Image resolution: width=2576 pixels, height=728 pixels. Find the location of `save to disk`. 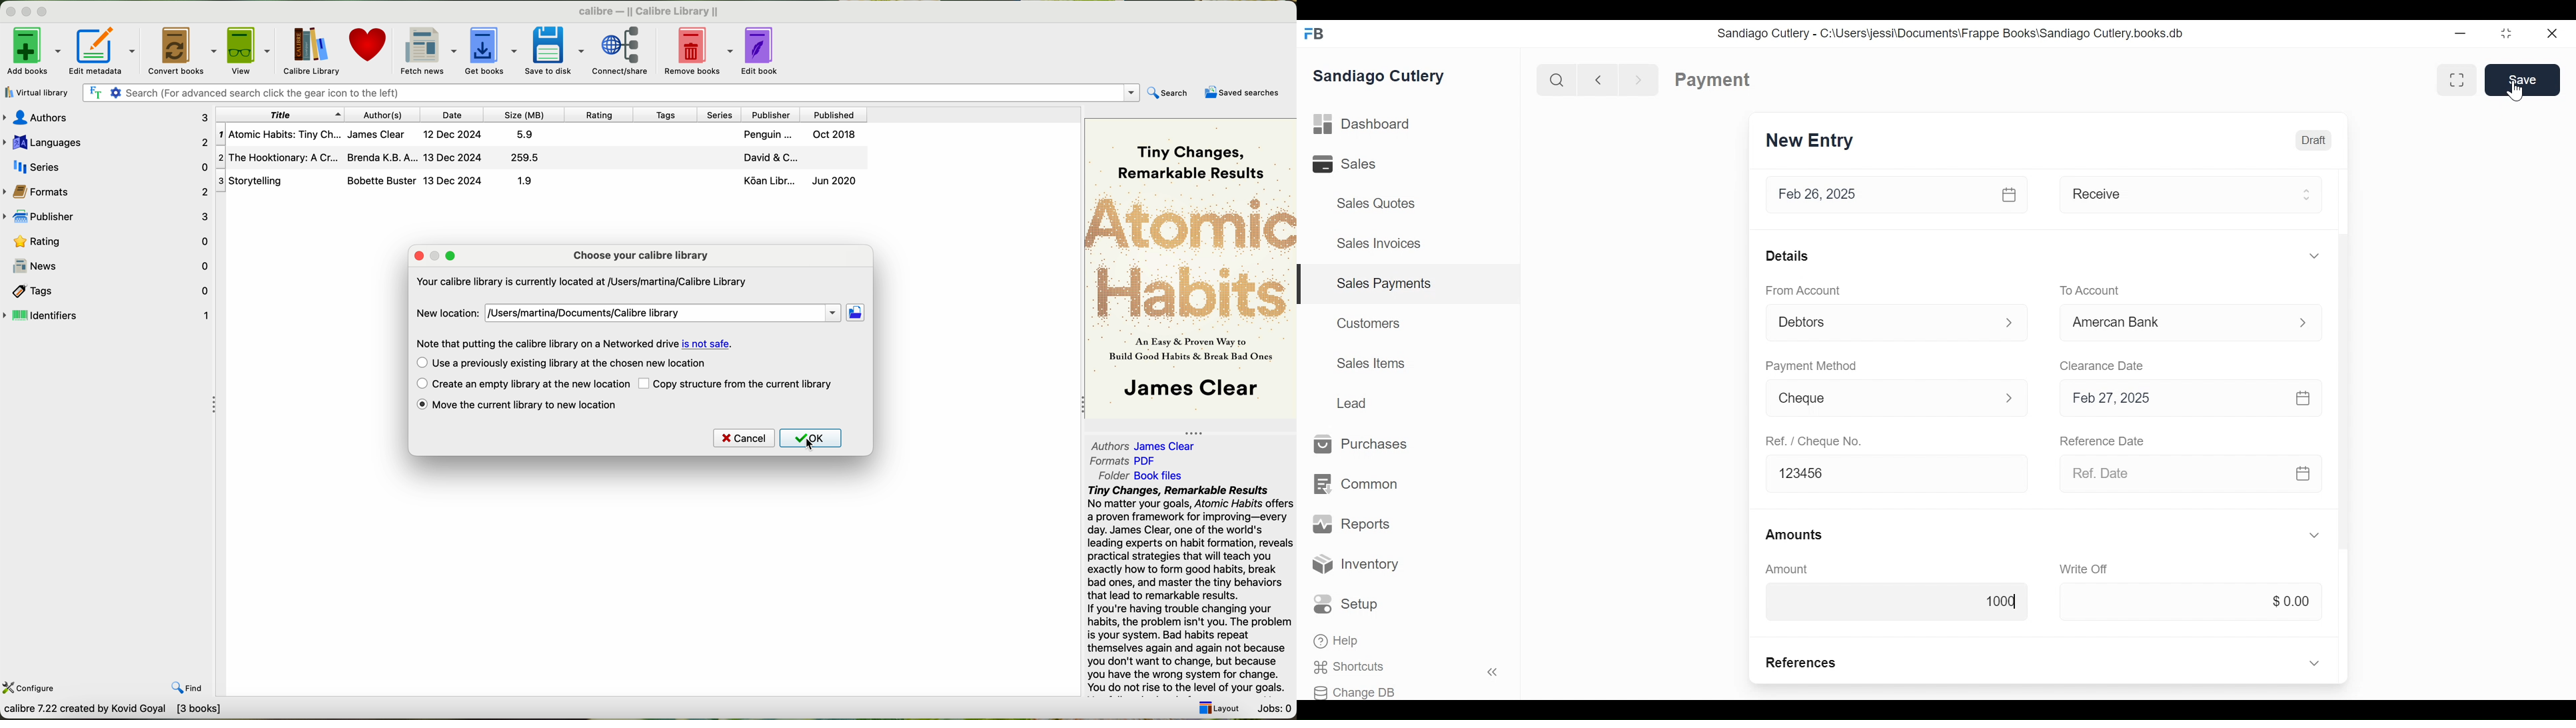

save to disk is located at coordinates (554, 49).